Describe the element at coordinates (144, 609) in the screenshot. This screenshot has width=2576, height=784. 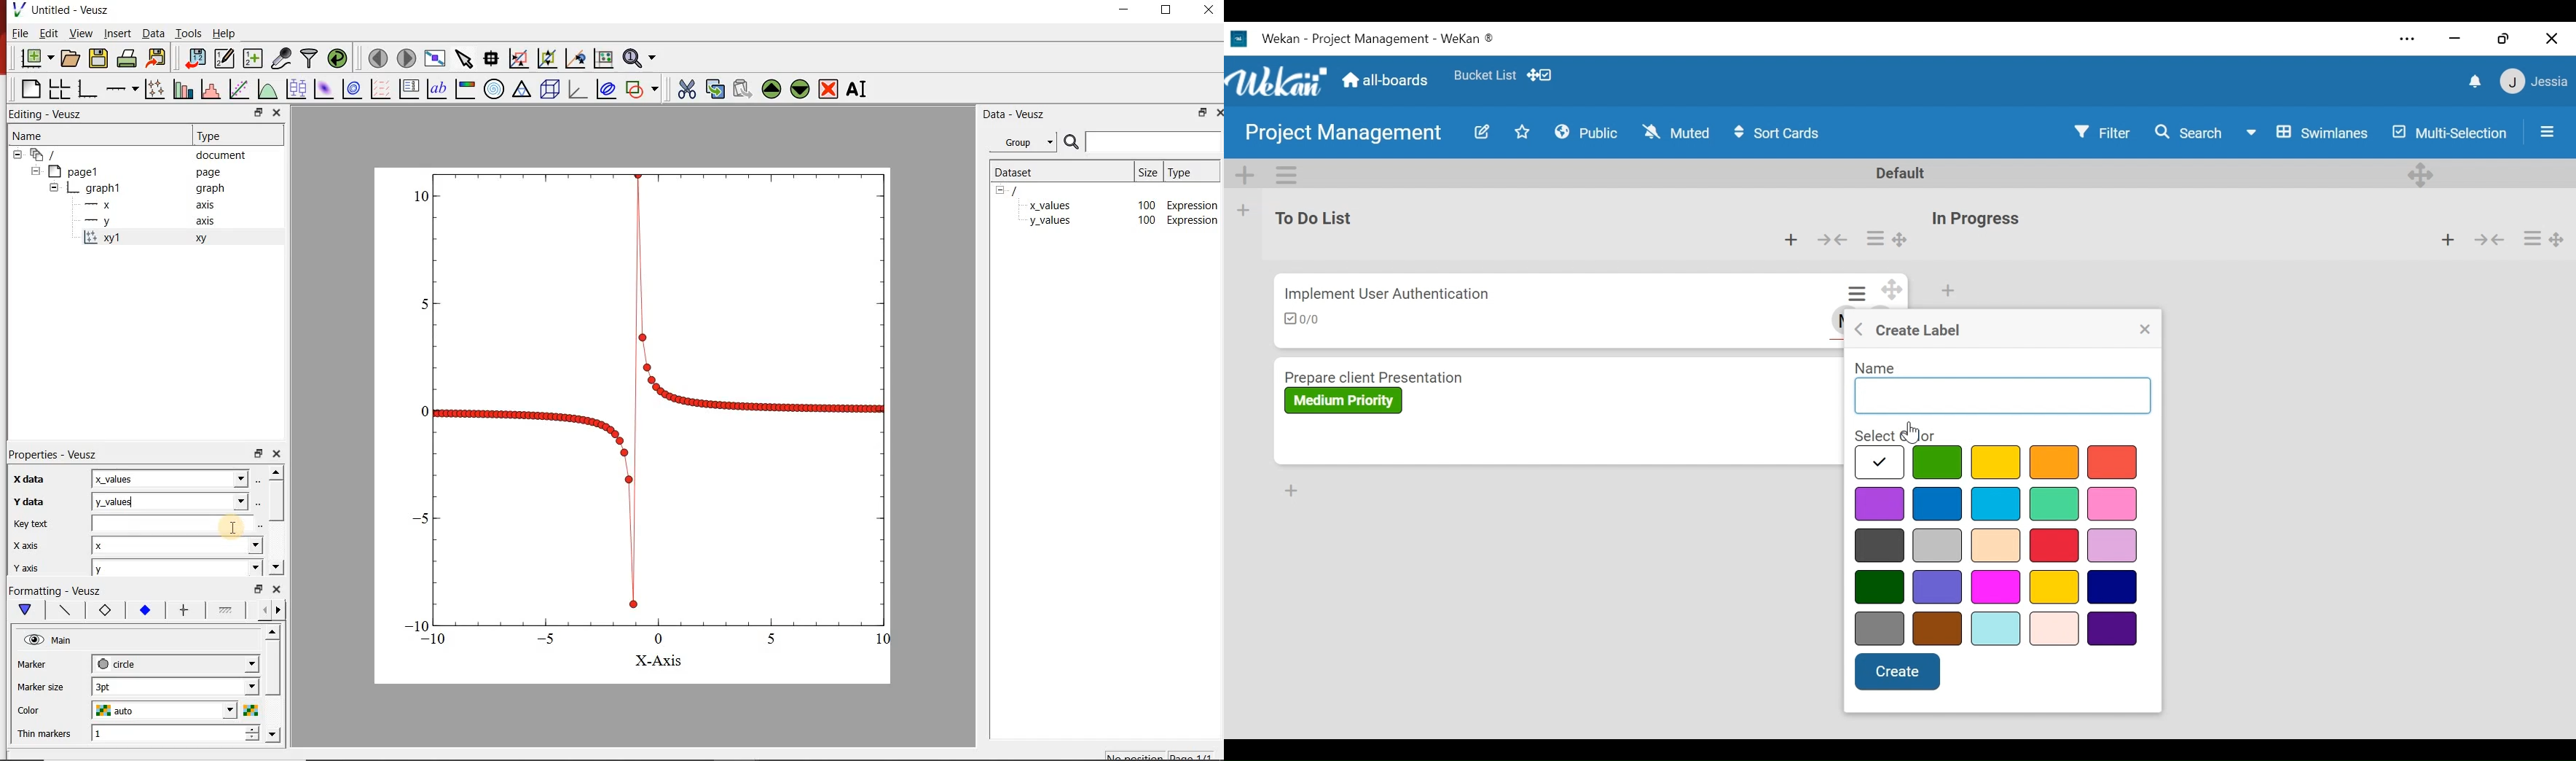
I see `marker fill` at that location.